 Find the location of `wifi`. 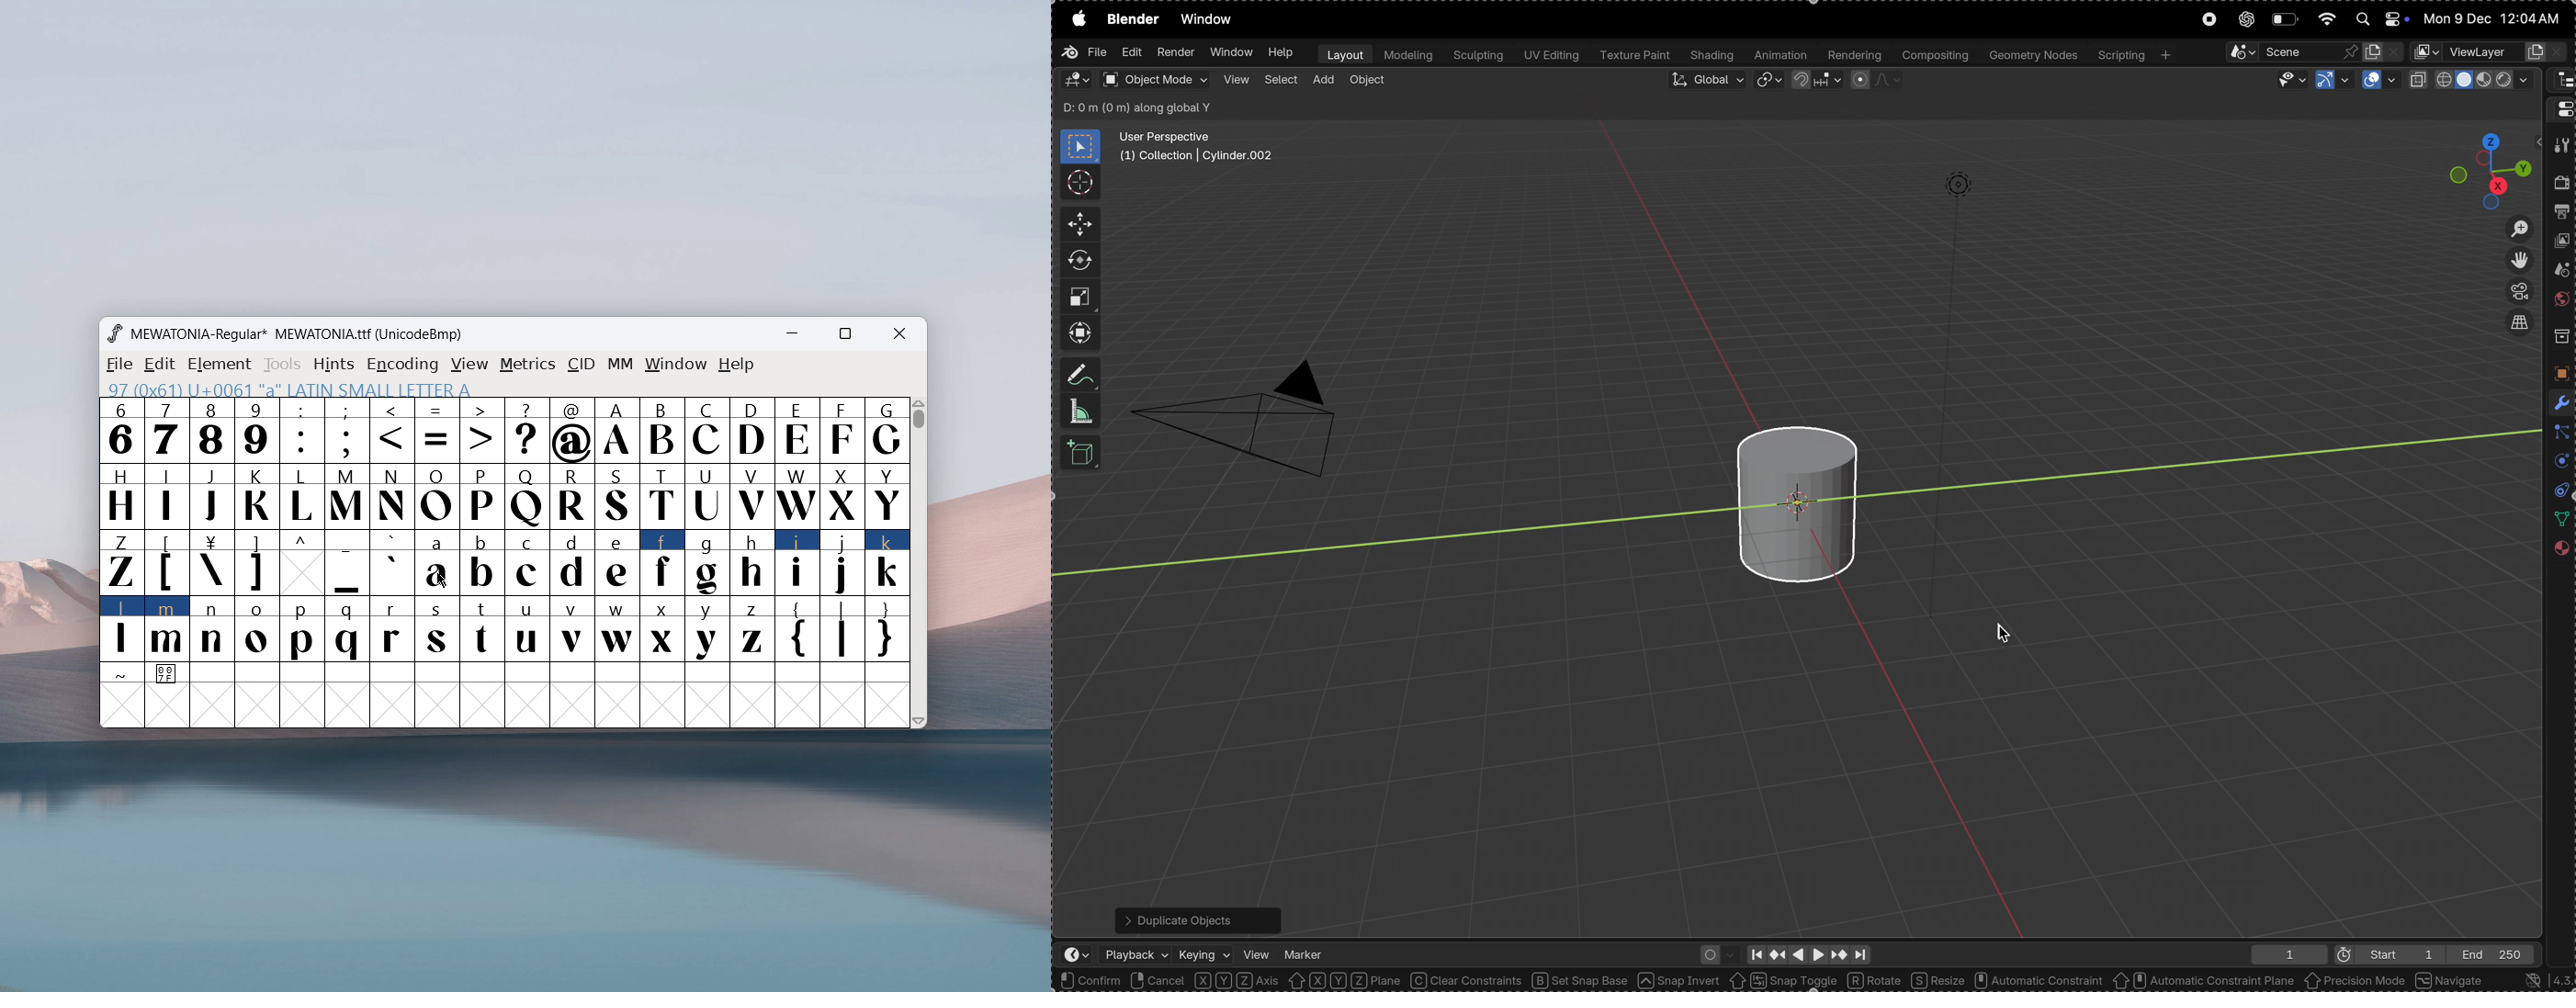

wifi is located at coordinates (2326, 18).